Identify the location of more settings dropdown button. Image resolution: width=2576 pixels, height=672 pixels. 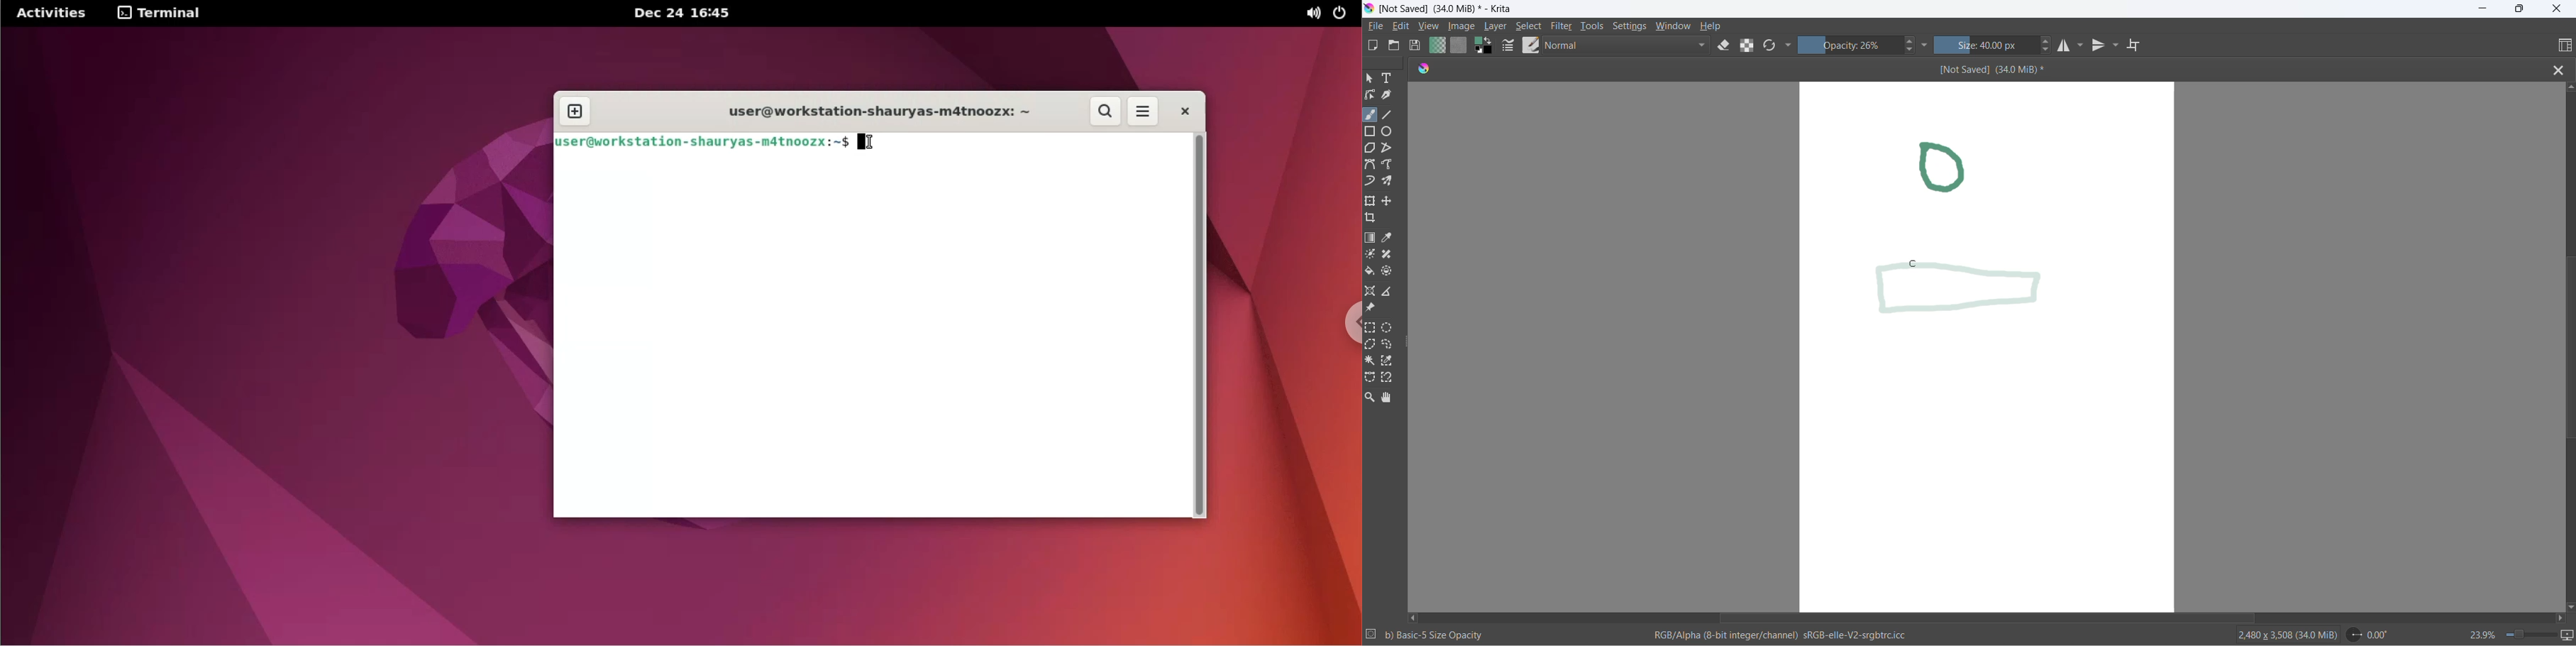
(1790, 48).